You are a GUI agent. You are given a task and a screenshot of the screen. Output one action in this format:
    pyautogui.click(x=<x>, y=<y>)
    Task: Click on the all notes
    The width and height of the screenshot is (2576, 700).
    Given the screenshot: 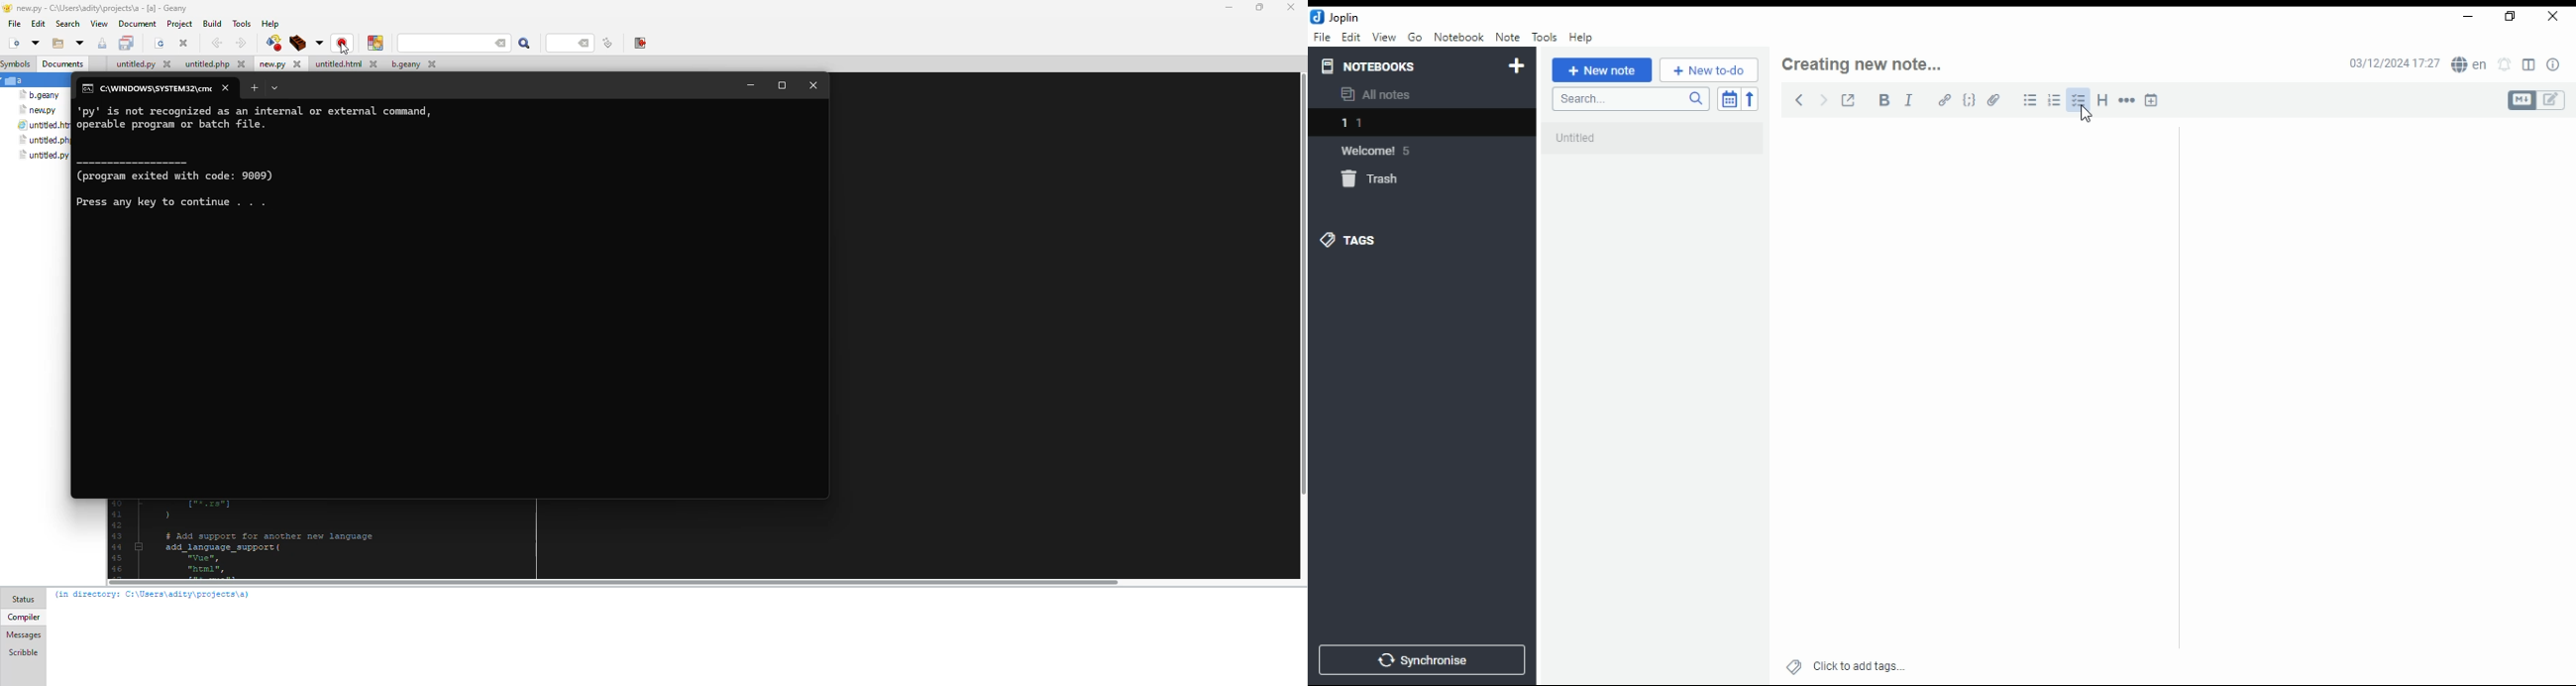 What is the action you would take?
    pyautogui.click(x=1378, y=94)
    